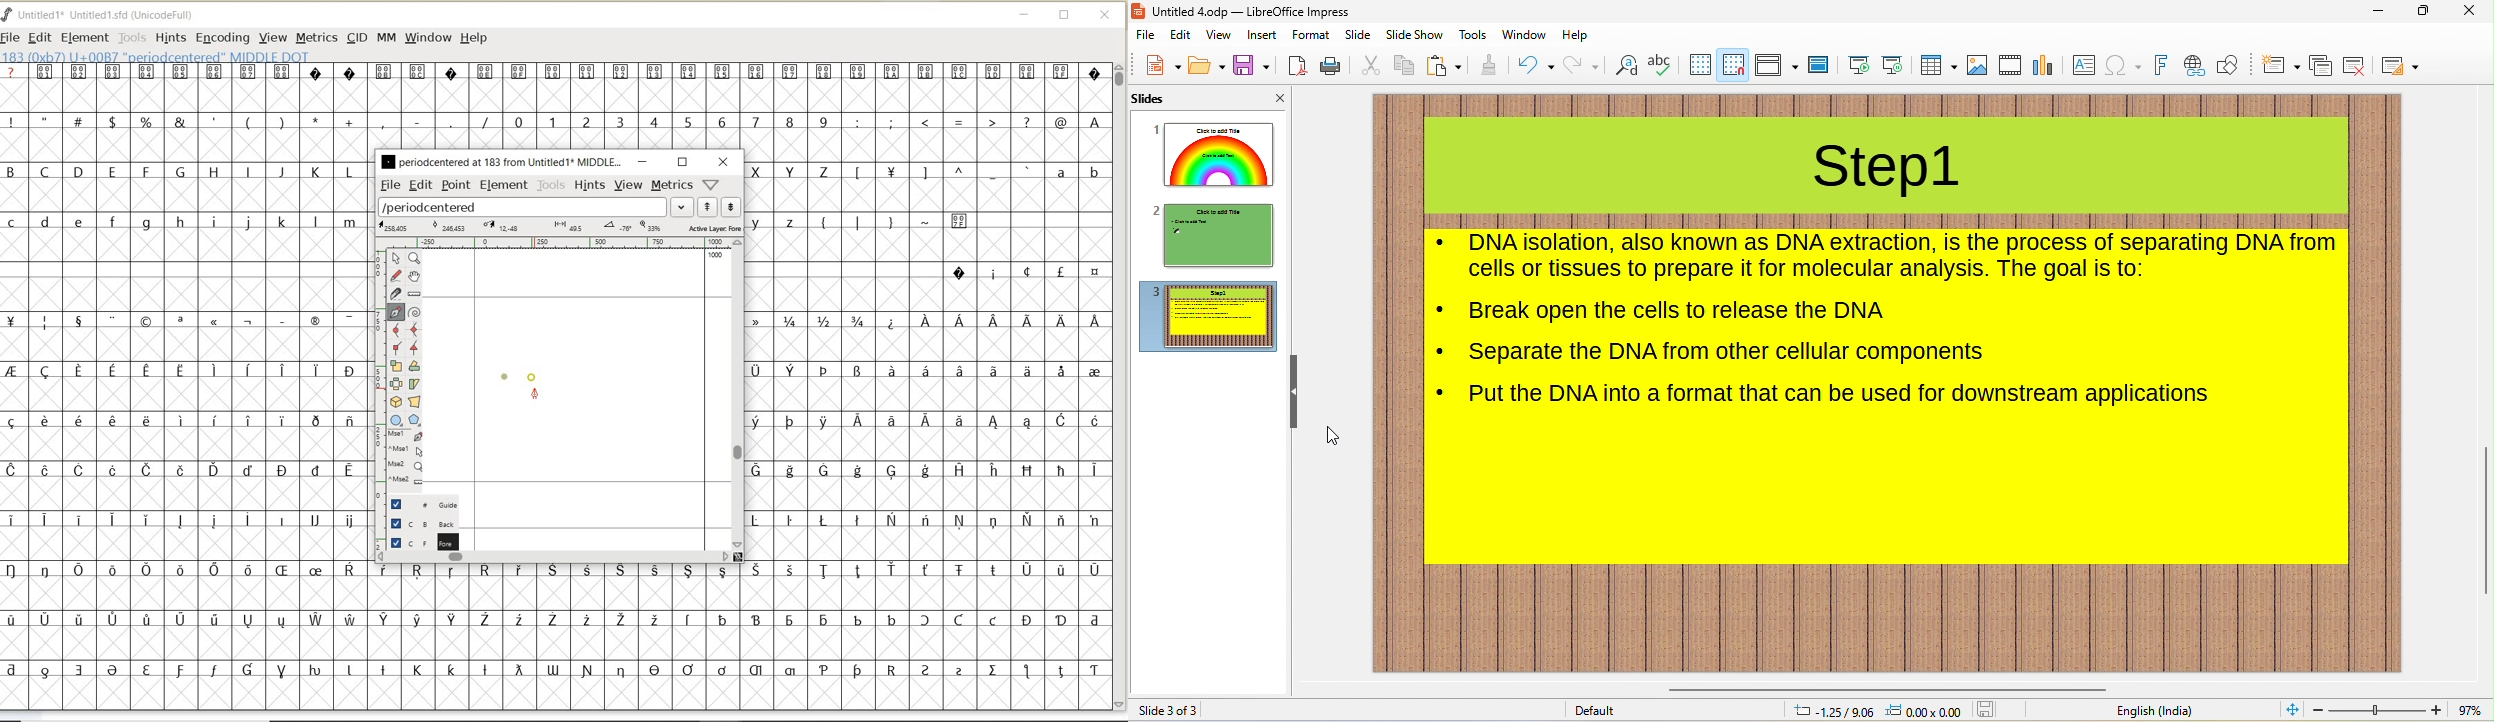  I want to click on SCROLLBAR, so click(1122, 387).